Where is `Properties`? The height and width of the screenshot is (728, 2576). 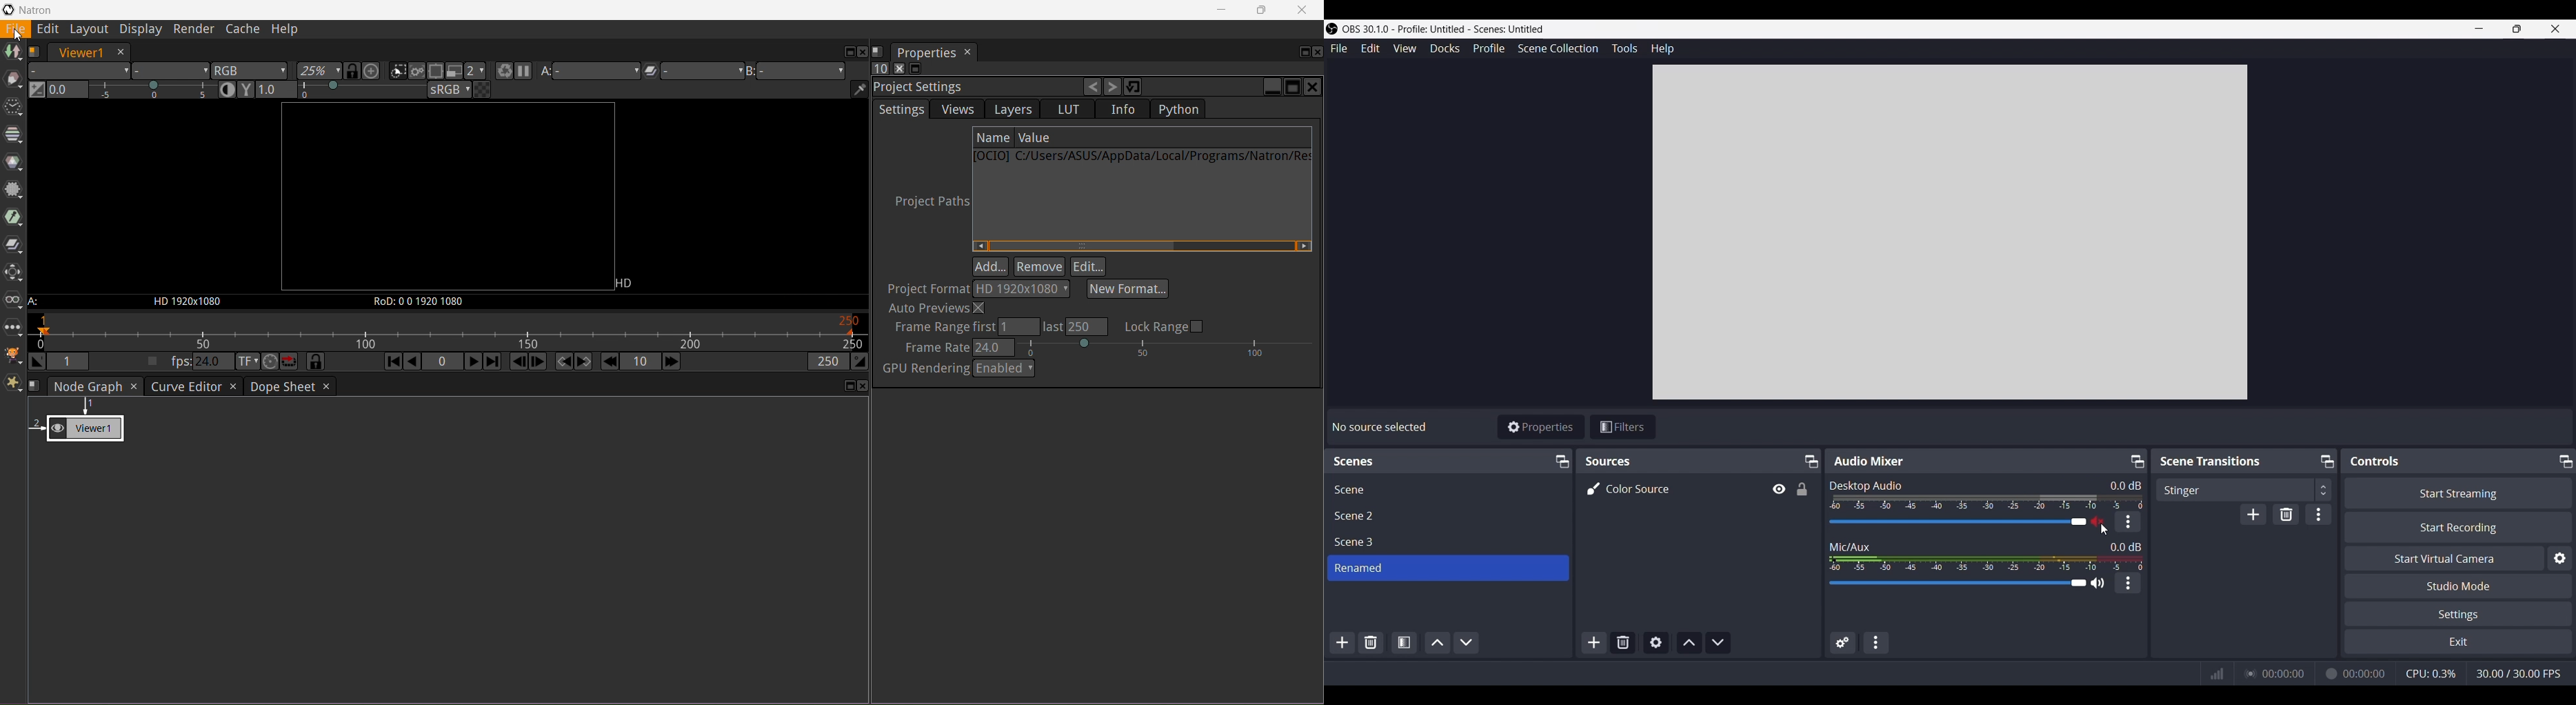 Properties is located at coordinates (1541, 426).